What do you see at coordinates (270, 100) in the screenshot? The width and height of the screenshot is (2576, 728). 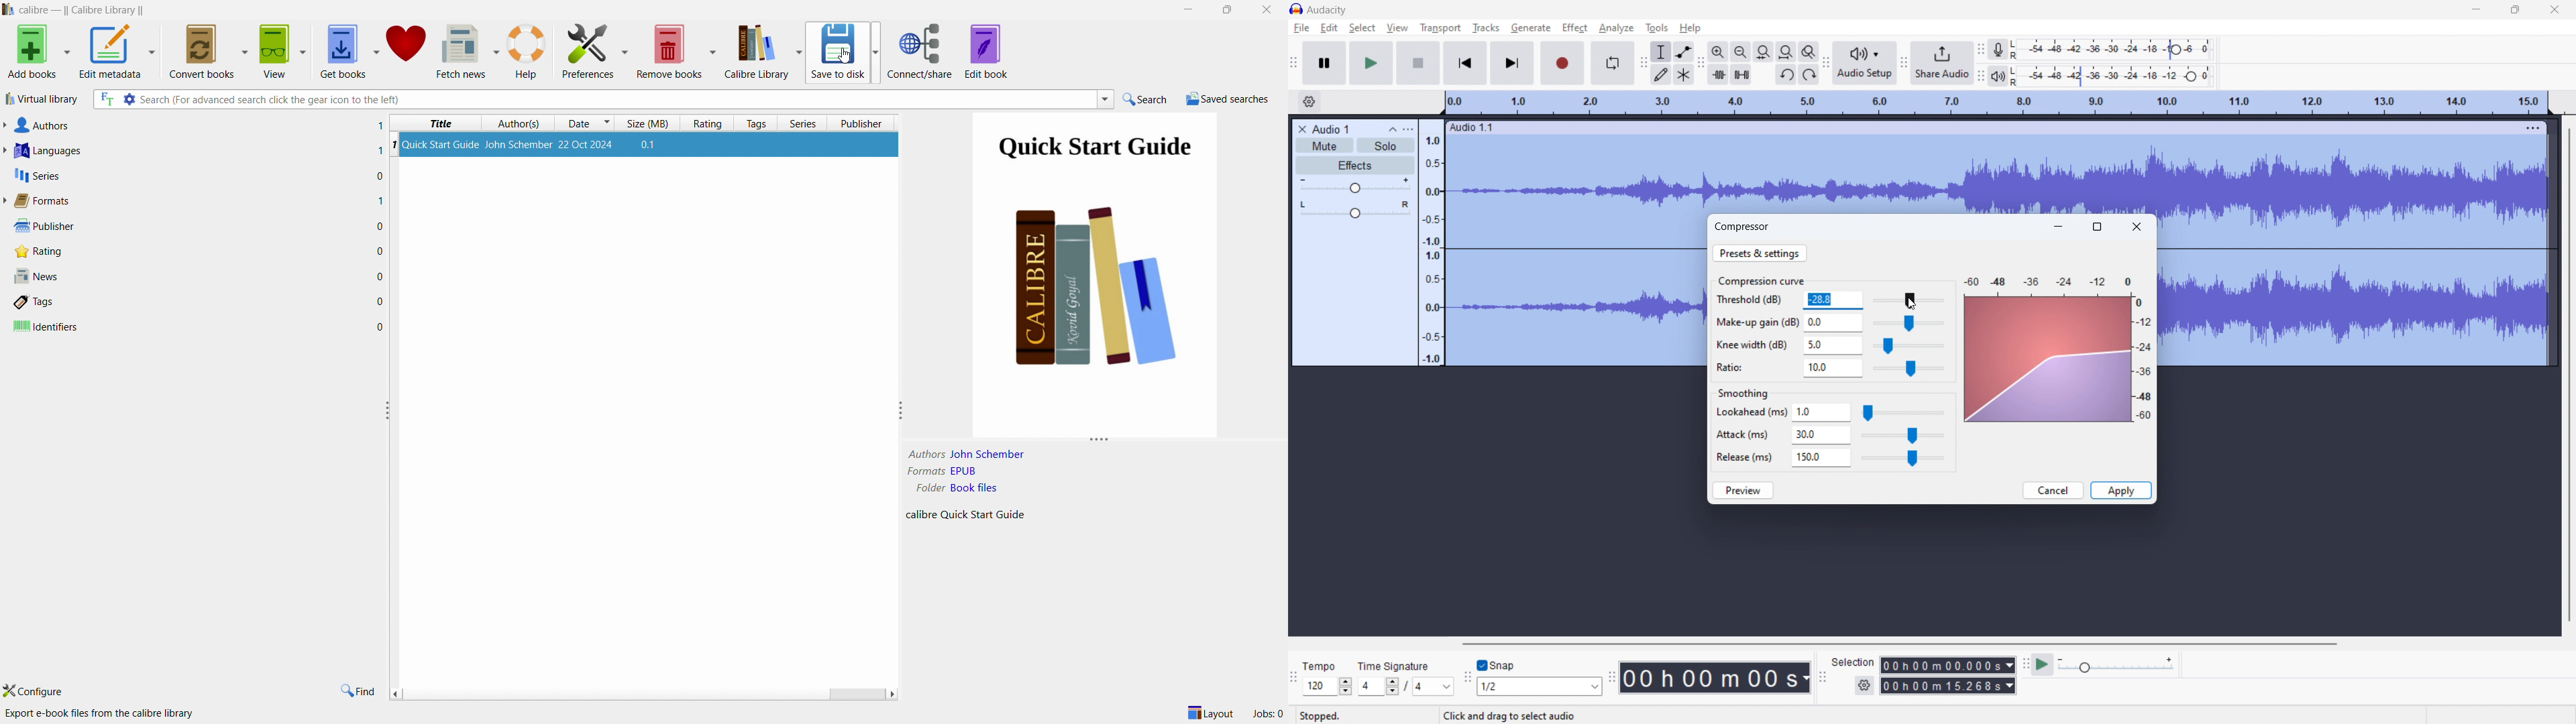 I see `Search (For advanced search click the gear icon to the left)` at bounding box center [270, 100].